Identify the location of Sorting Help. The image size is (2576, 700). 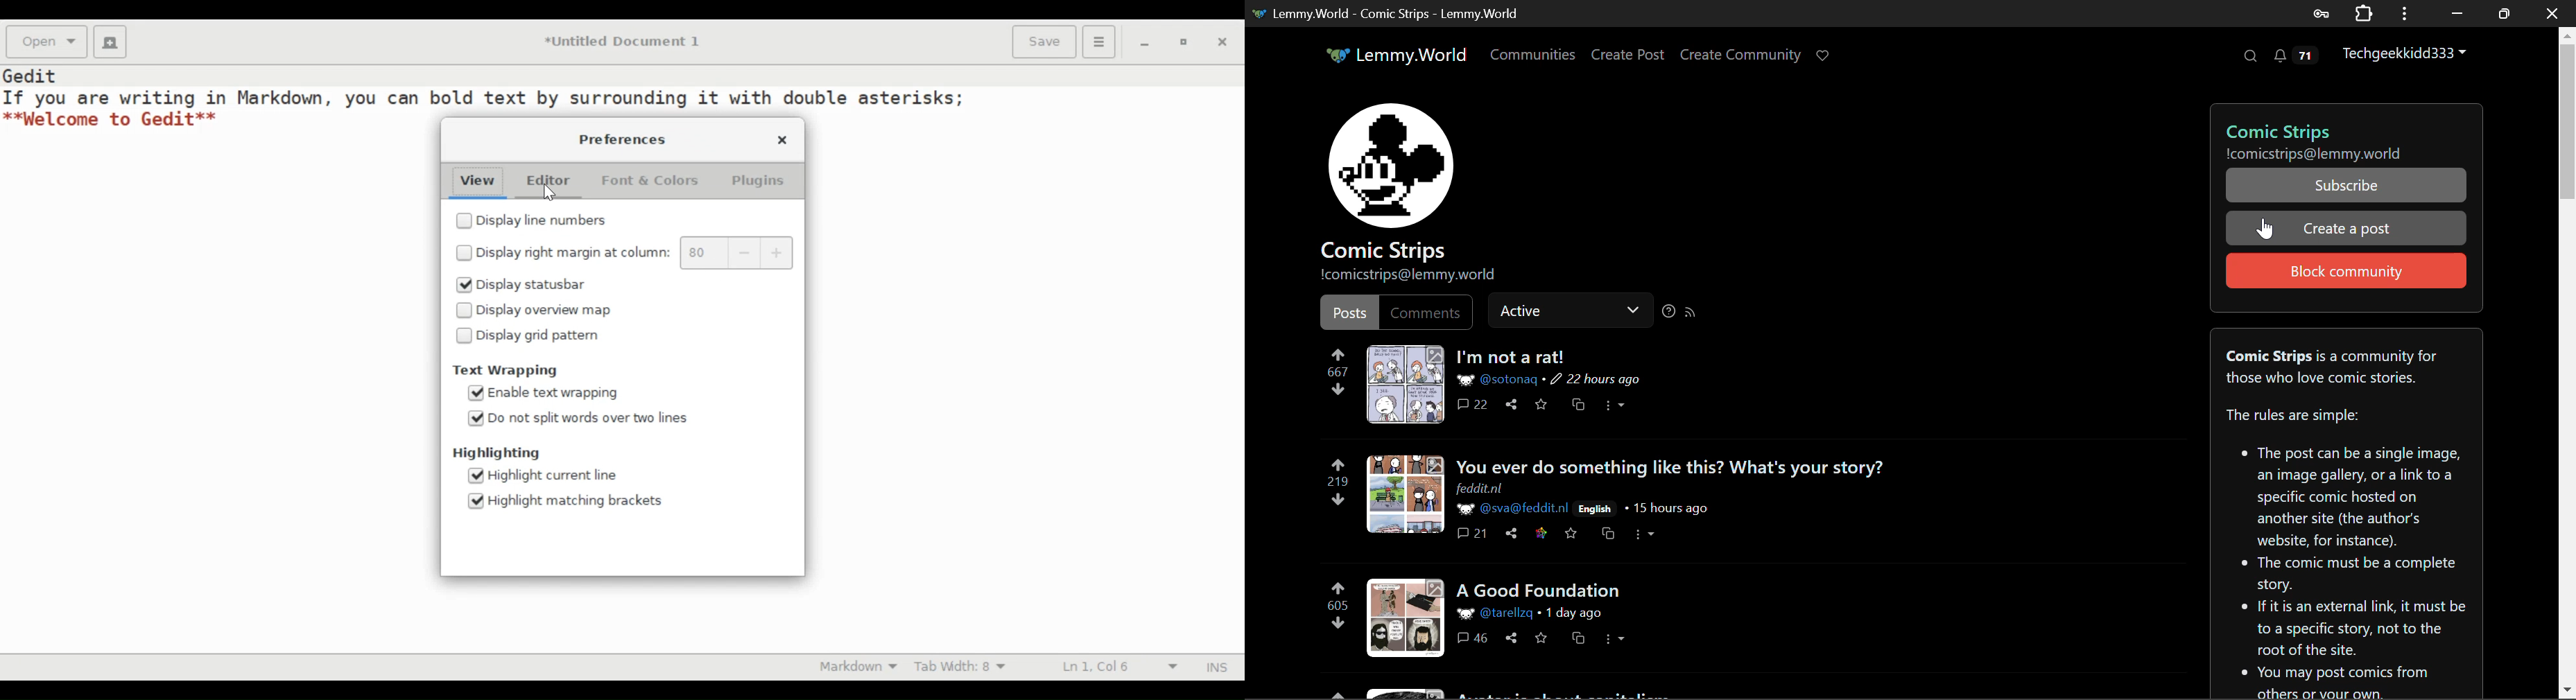
(1670, 312).